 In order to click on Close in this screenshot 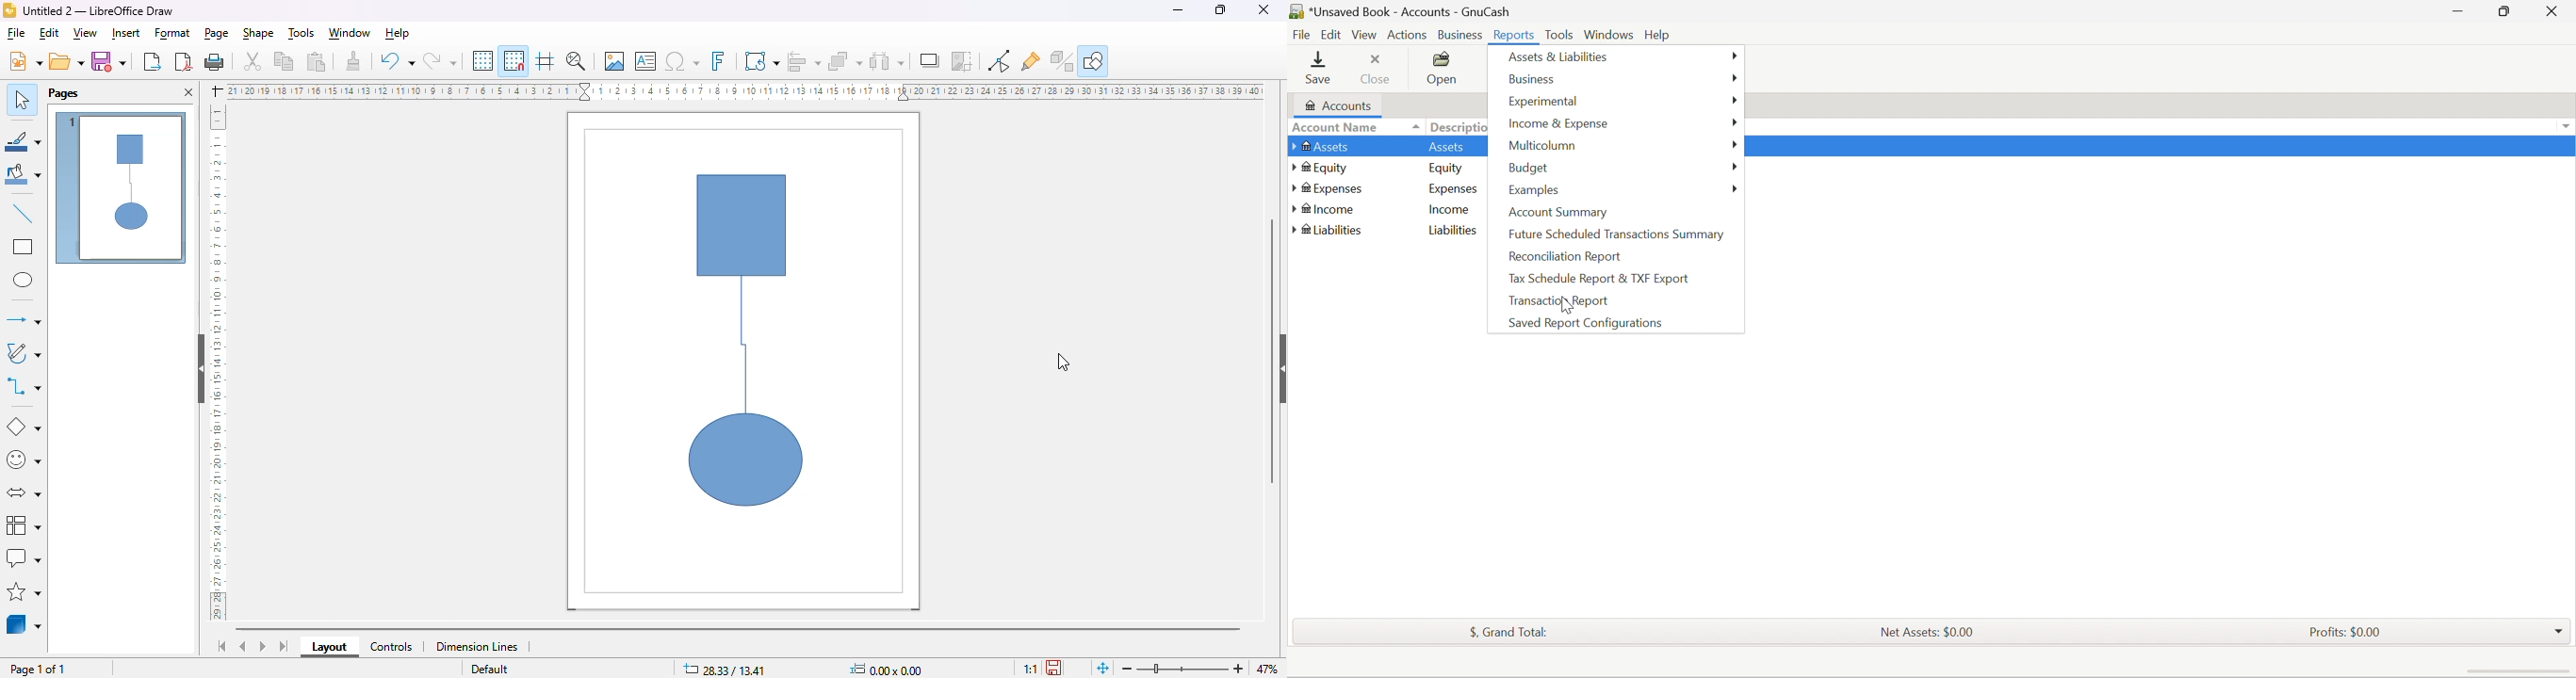, I will do `click(2555, 11)`.